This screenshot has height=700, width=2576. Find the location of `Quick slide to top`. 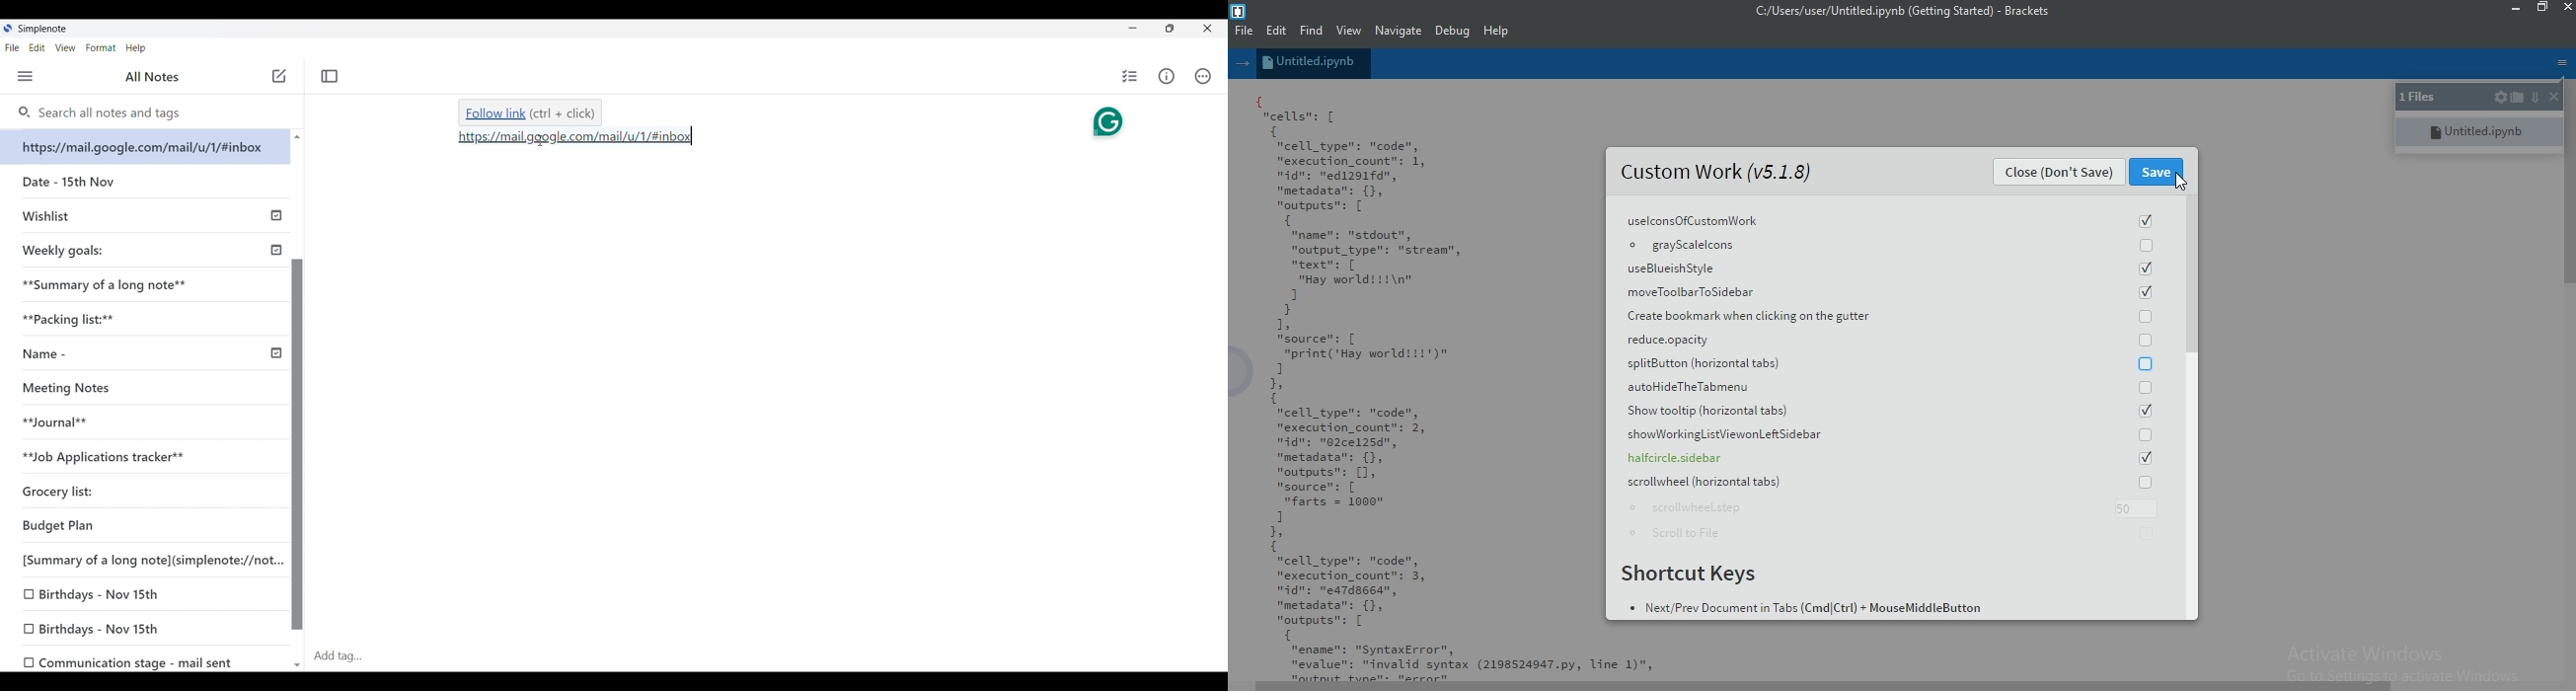

Quick slide to top is located at coordinates (297, 137).